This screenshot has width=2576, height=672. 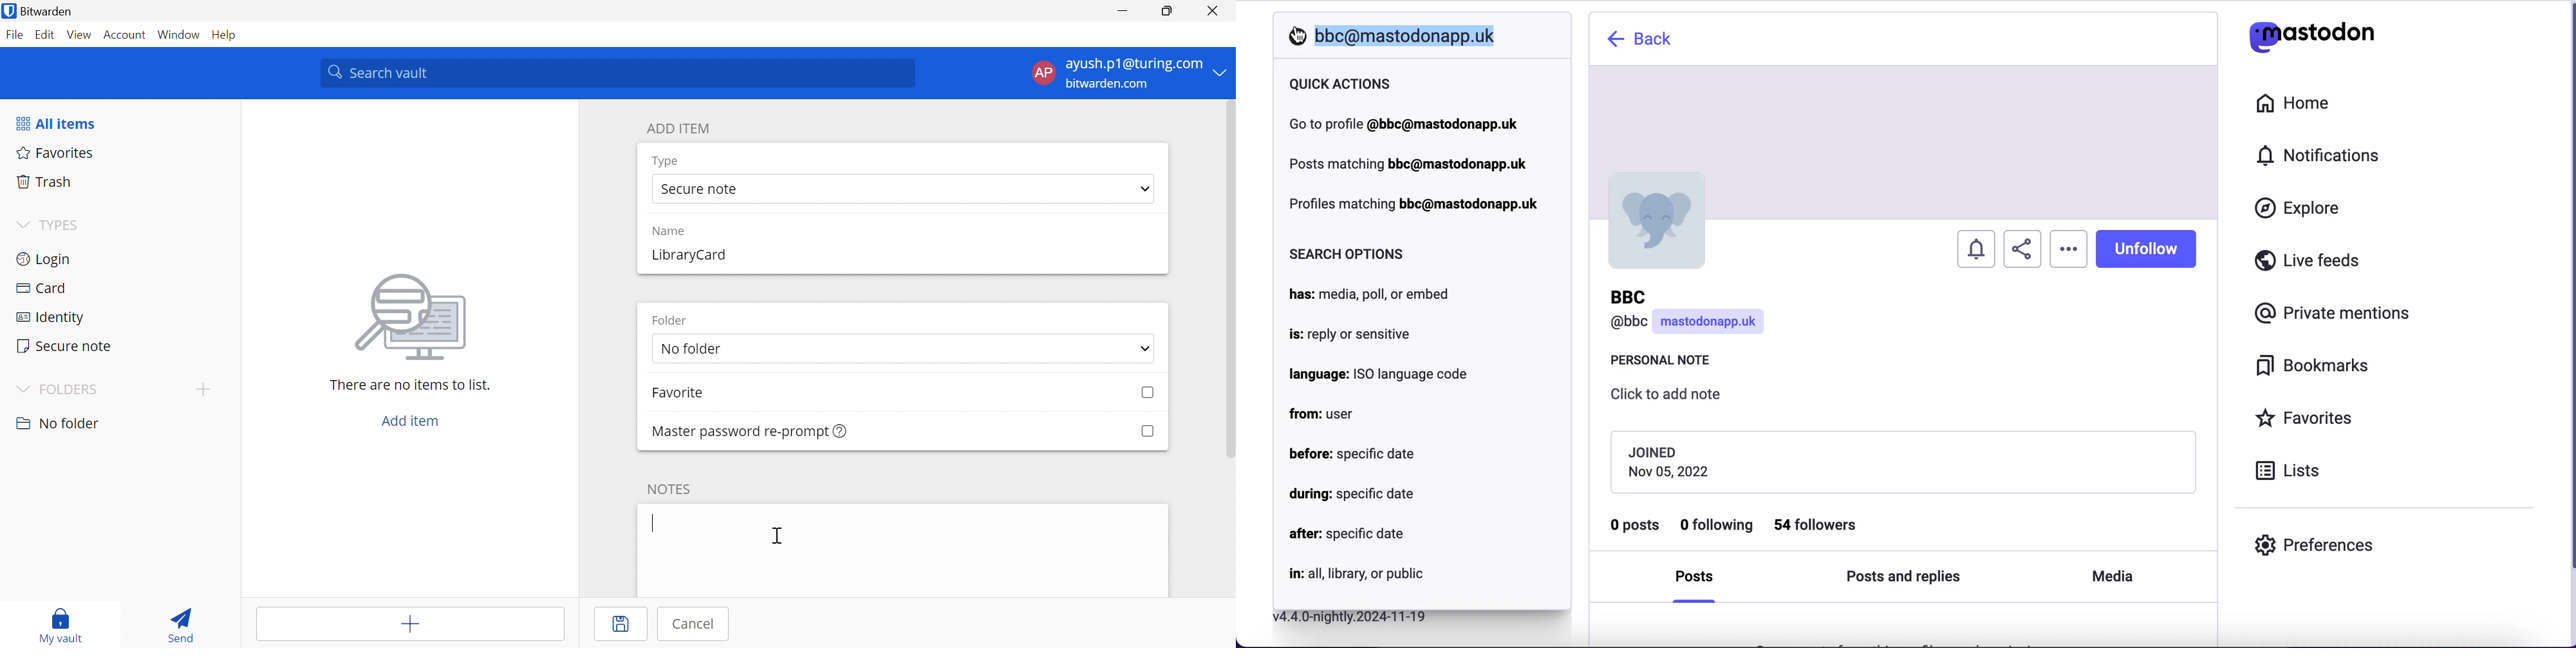 What do you see at coordinates (1379, 374) in the screenshot?
I see `language: ISO language code` at bounding box center [1379, 374].